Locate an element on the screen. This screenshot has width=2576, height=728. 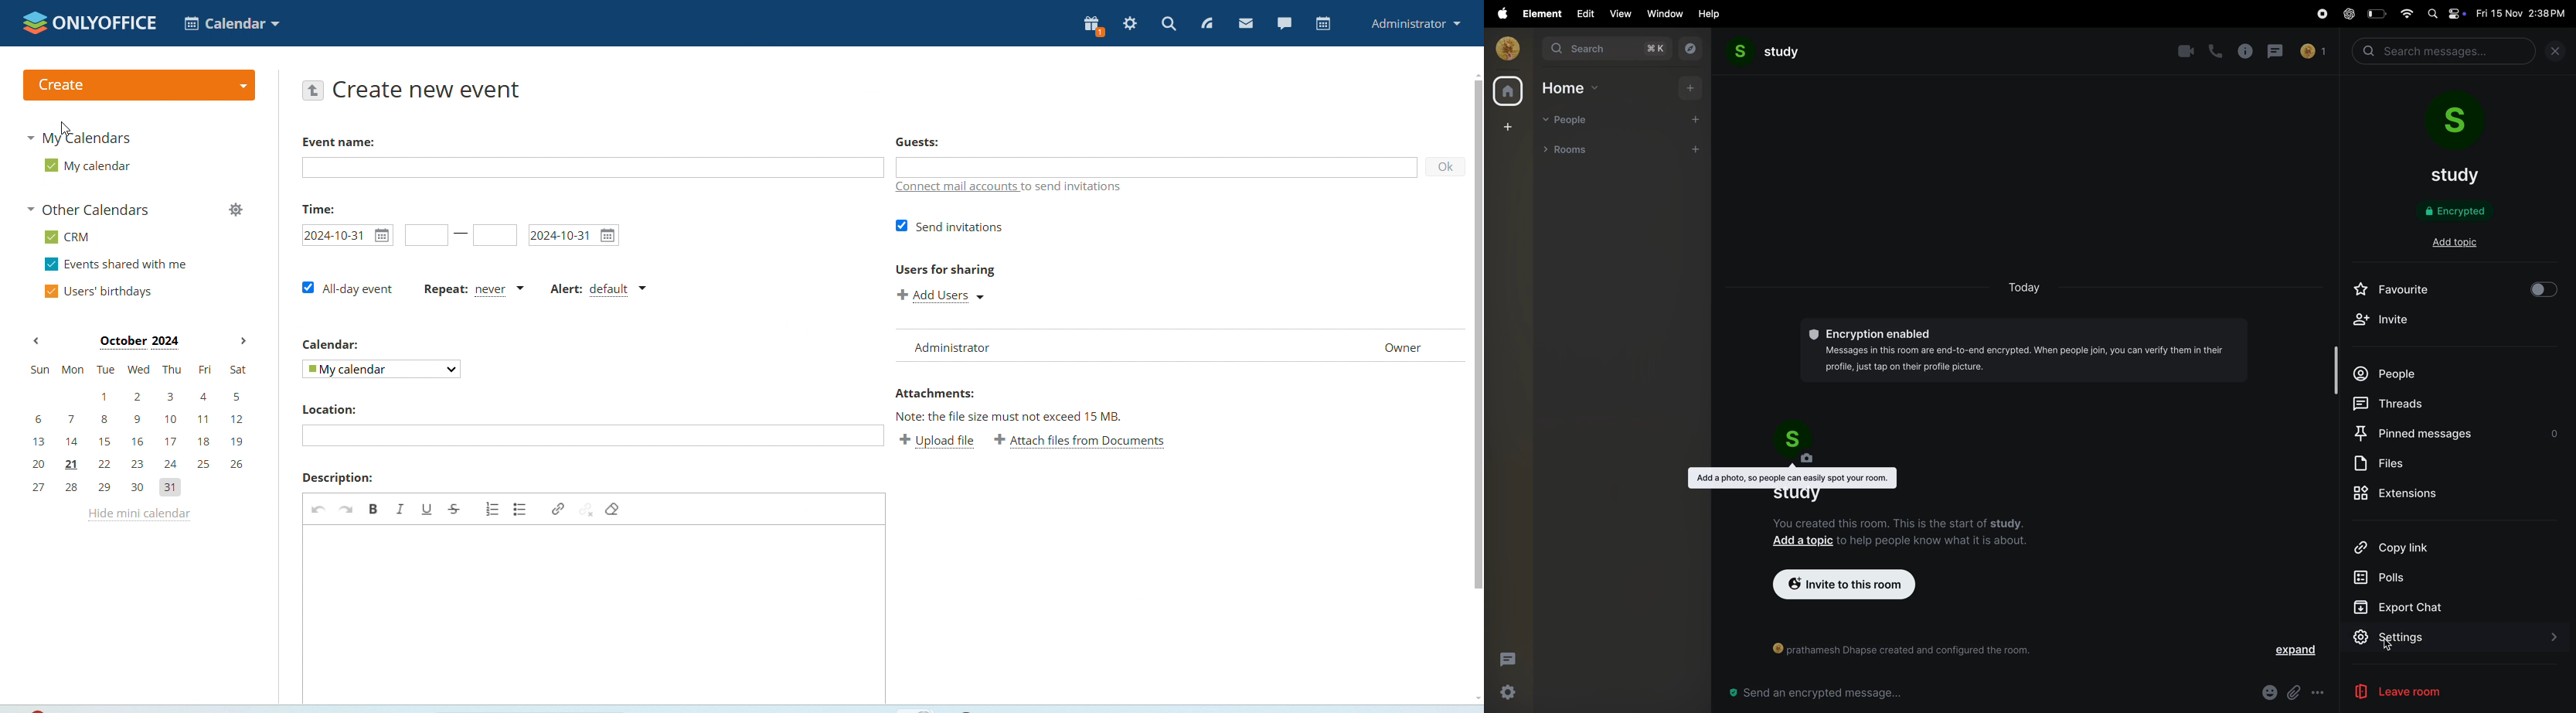
Event name is located at coordinates (339, 142).